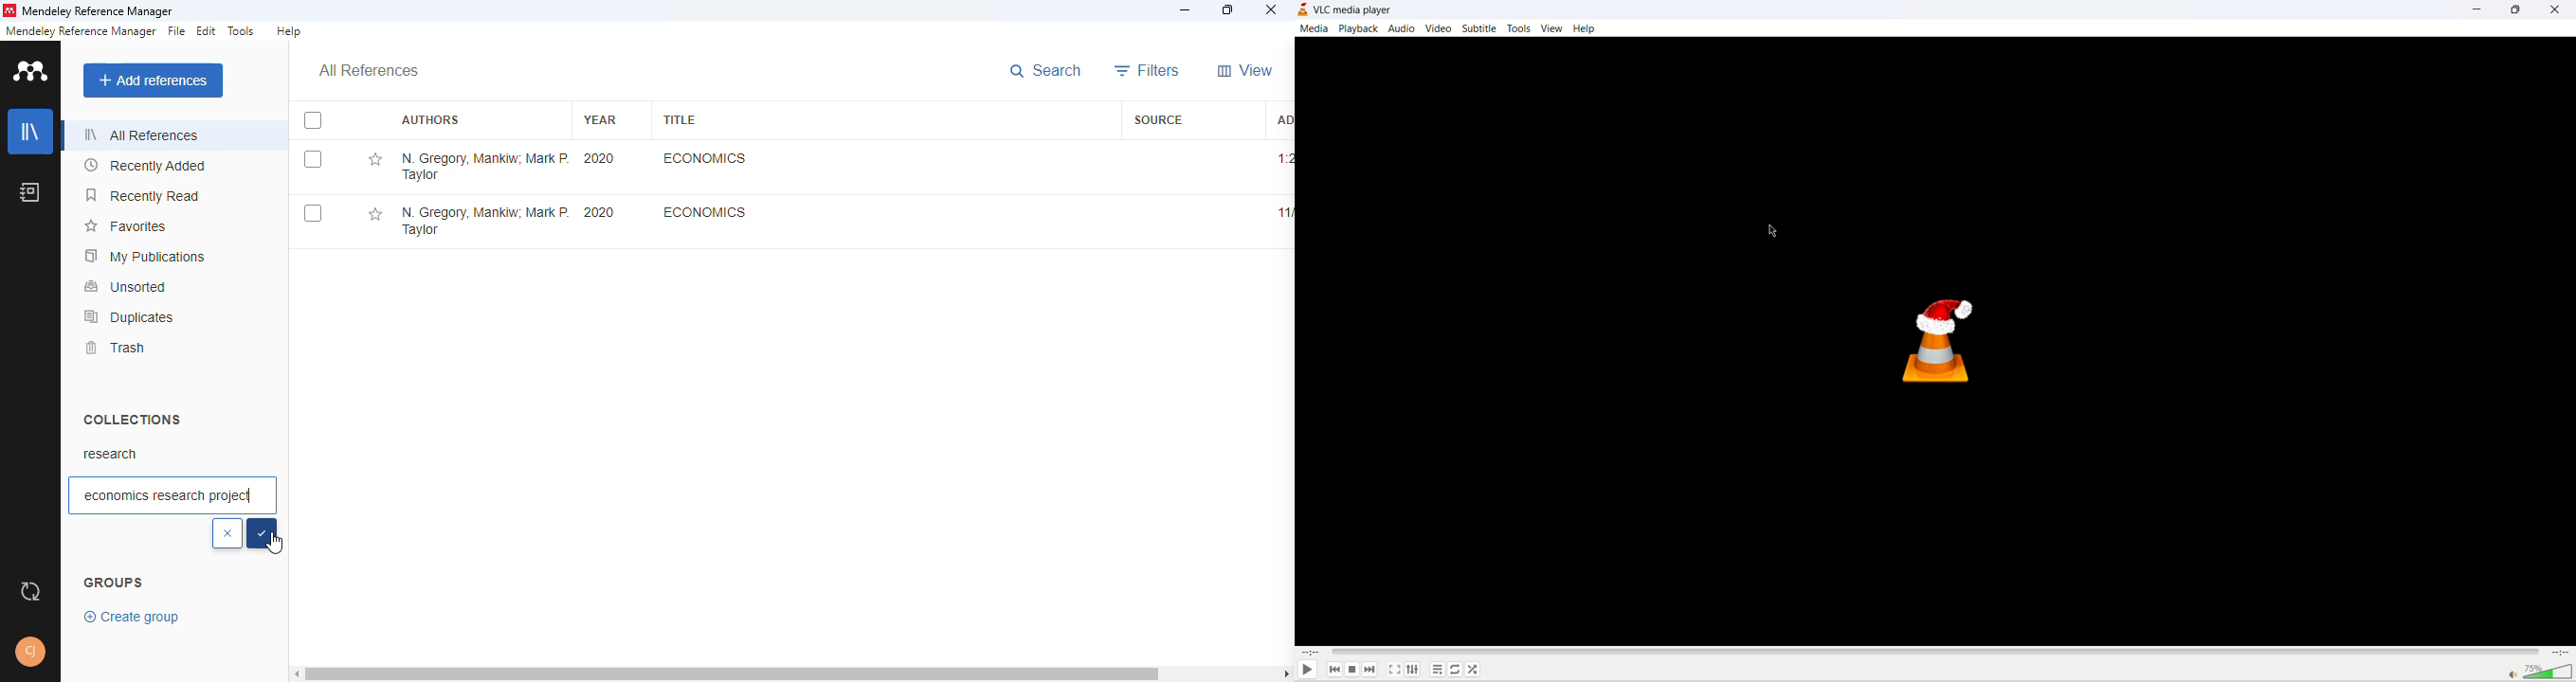 This screenshot has height=700, width=2576. What do you see at coordinates (705, 211) in the screenshot?
I see `Economics` at bounding box center [705, 211].